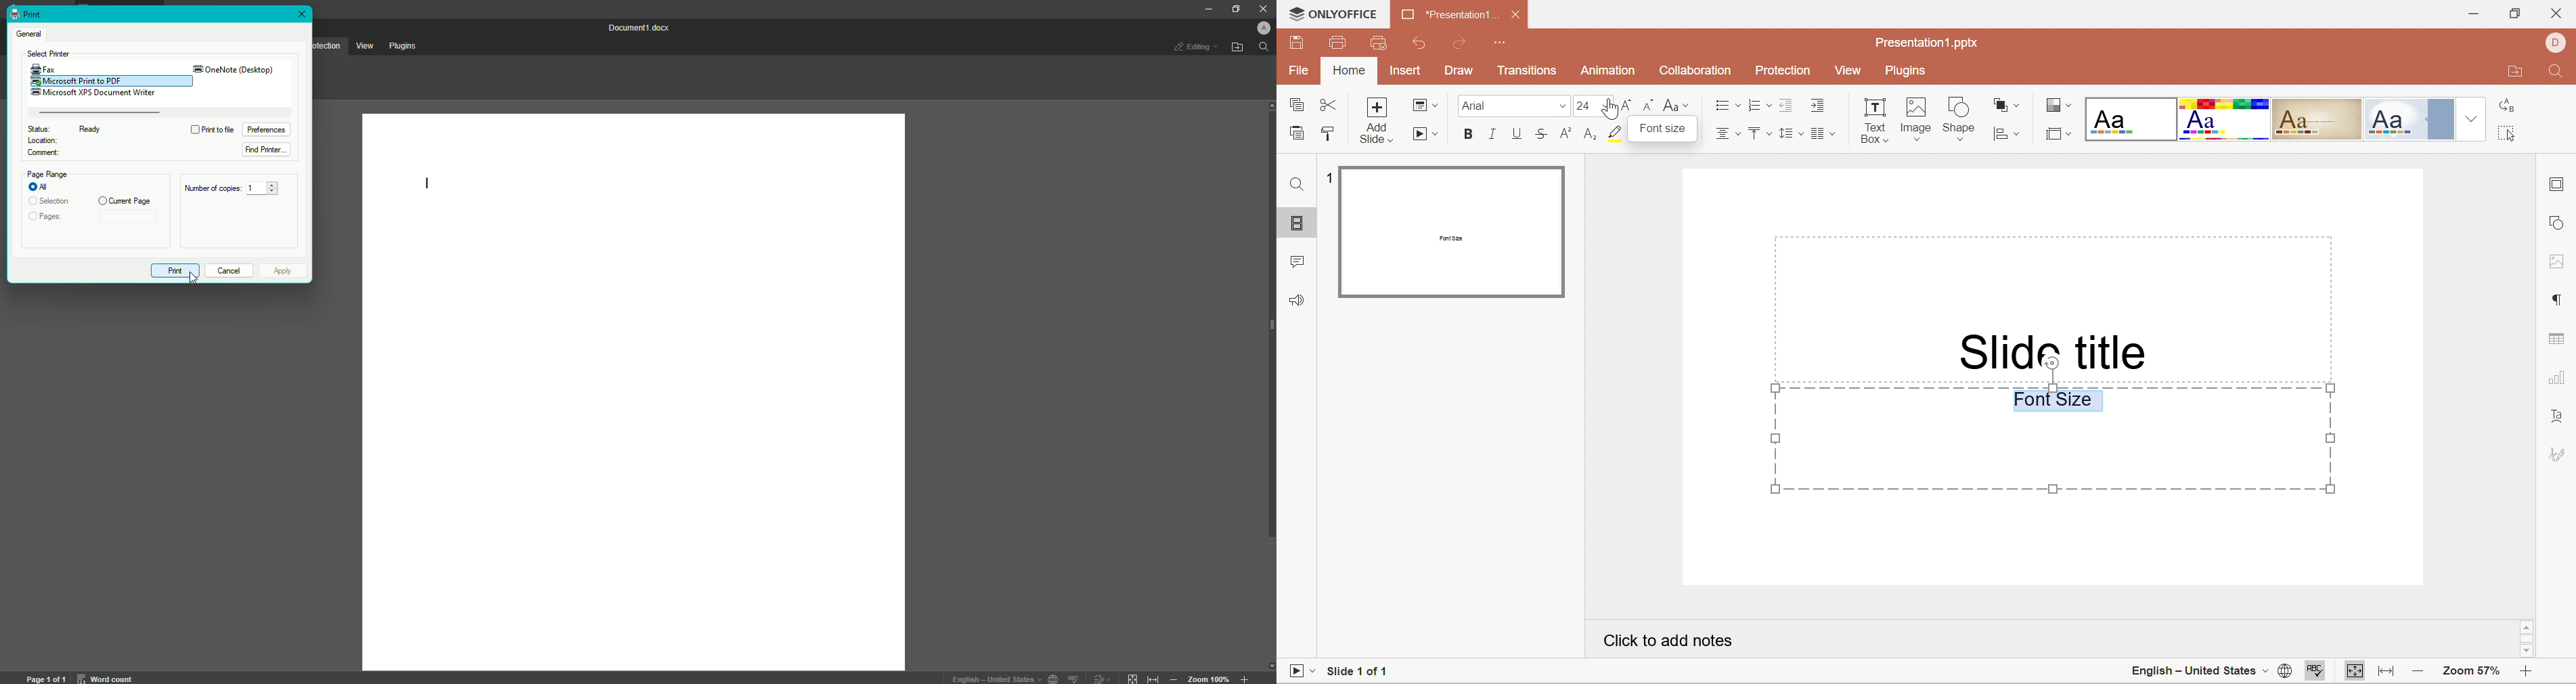  What do you see at coordinates (1205, 9) in the screenshot?
I see `Minimize` at bounding box center [1205, 9].